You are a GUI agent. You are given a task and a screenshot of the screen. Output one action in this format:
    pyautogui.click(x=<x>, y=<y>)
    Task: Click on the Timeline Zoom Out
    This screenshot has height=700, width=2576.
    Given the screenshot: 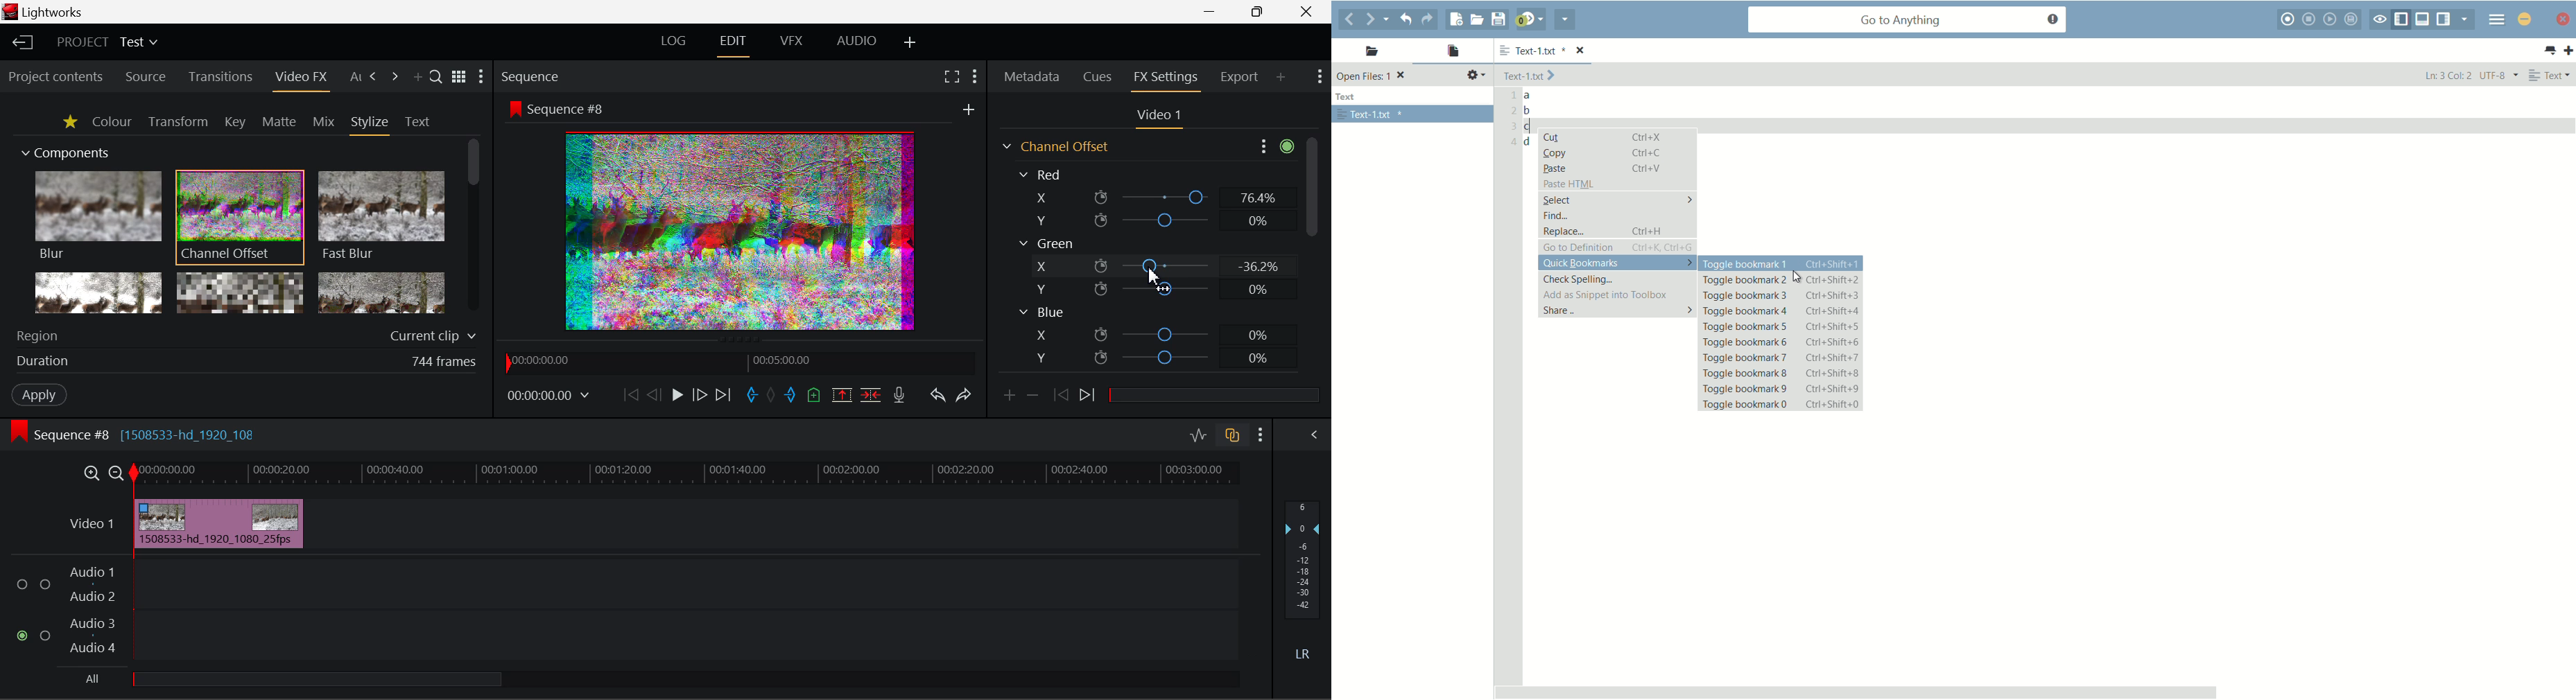 What is the action you would take?
    pyautogui.click(x=118, y=475)
    